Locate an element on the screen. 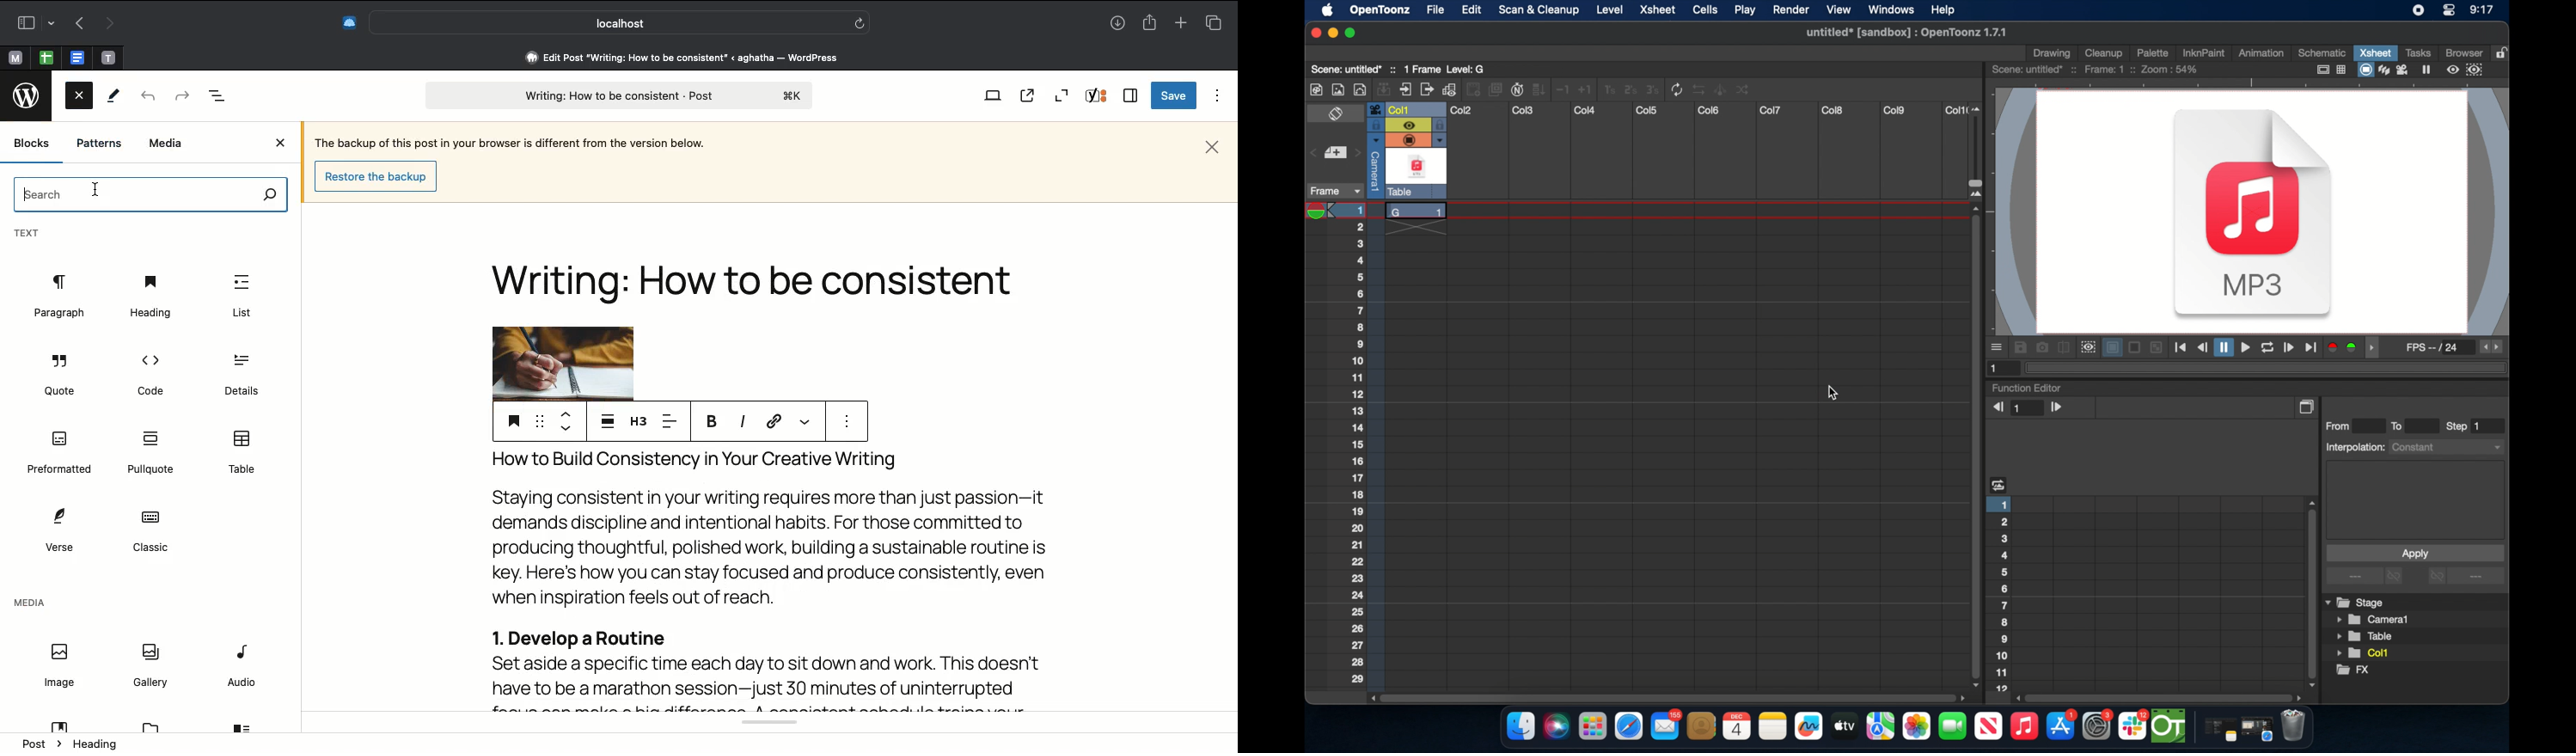 This screenshot has width=2576, height=756. Heading is located at coordinates (150, 296).